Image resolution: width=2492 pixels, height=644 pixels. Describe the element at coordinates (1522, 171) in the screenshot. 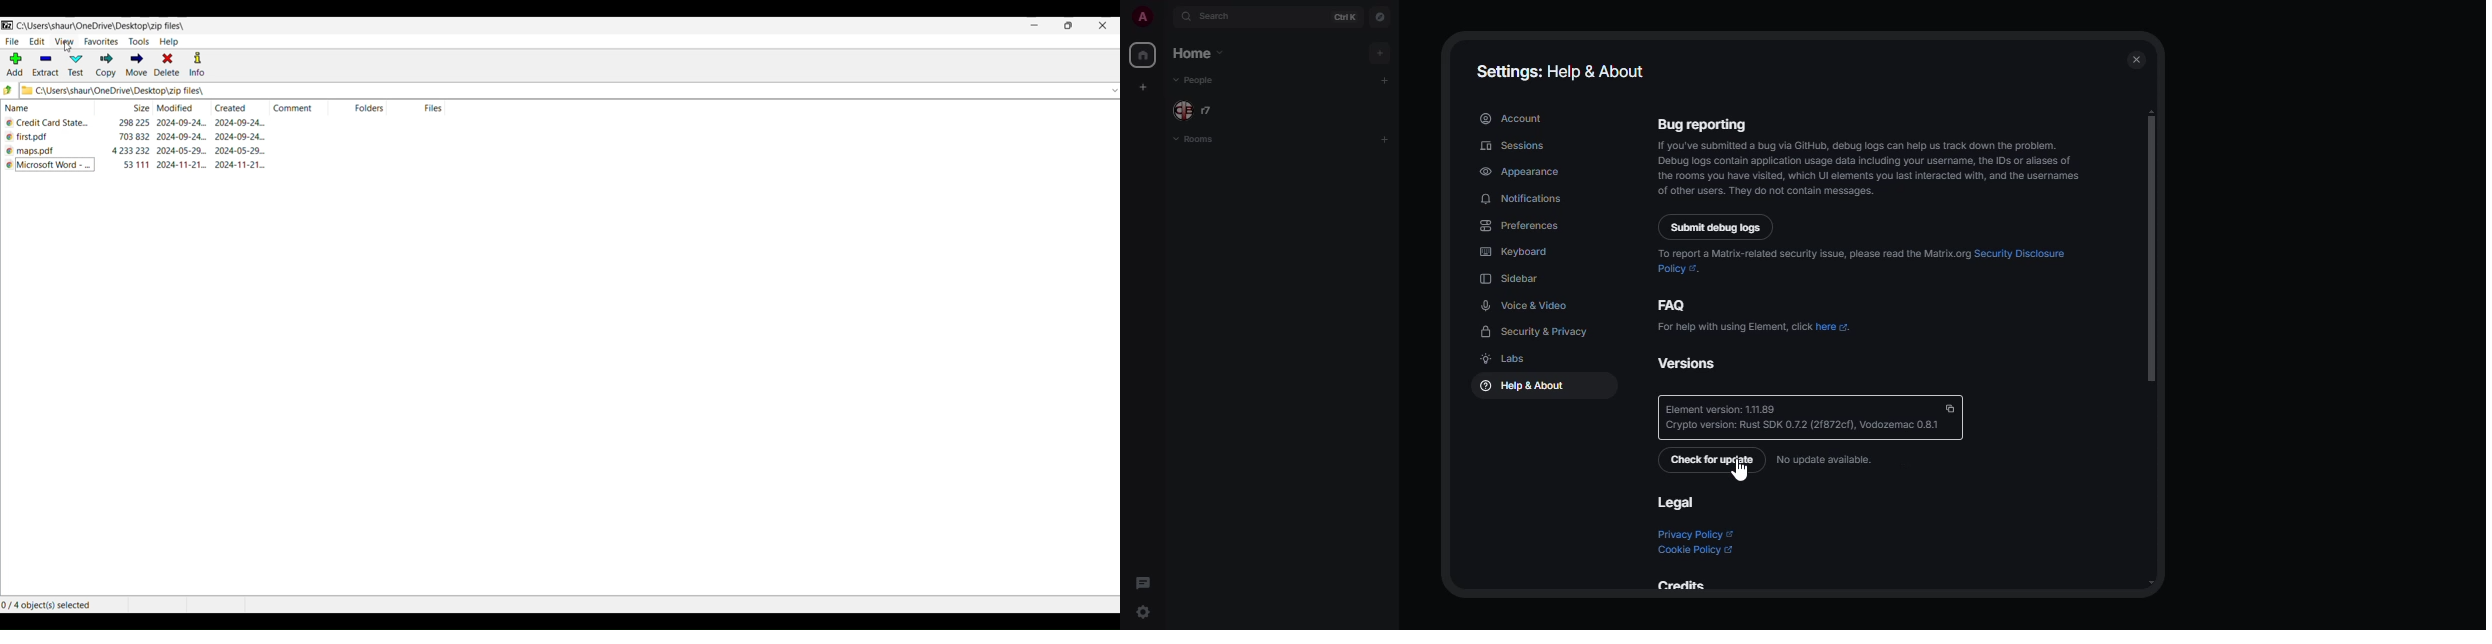

I see `appearance` at that location.